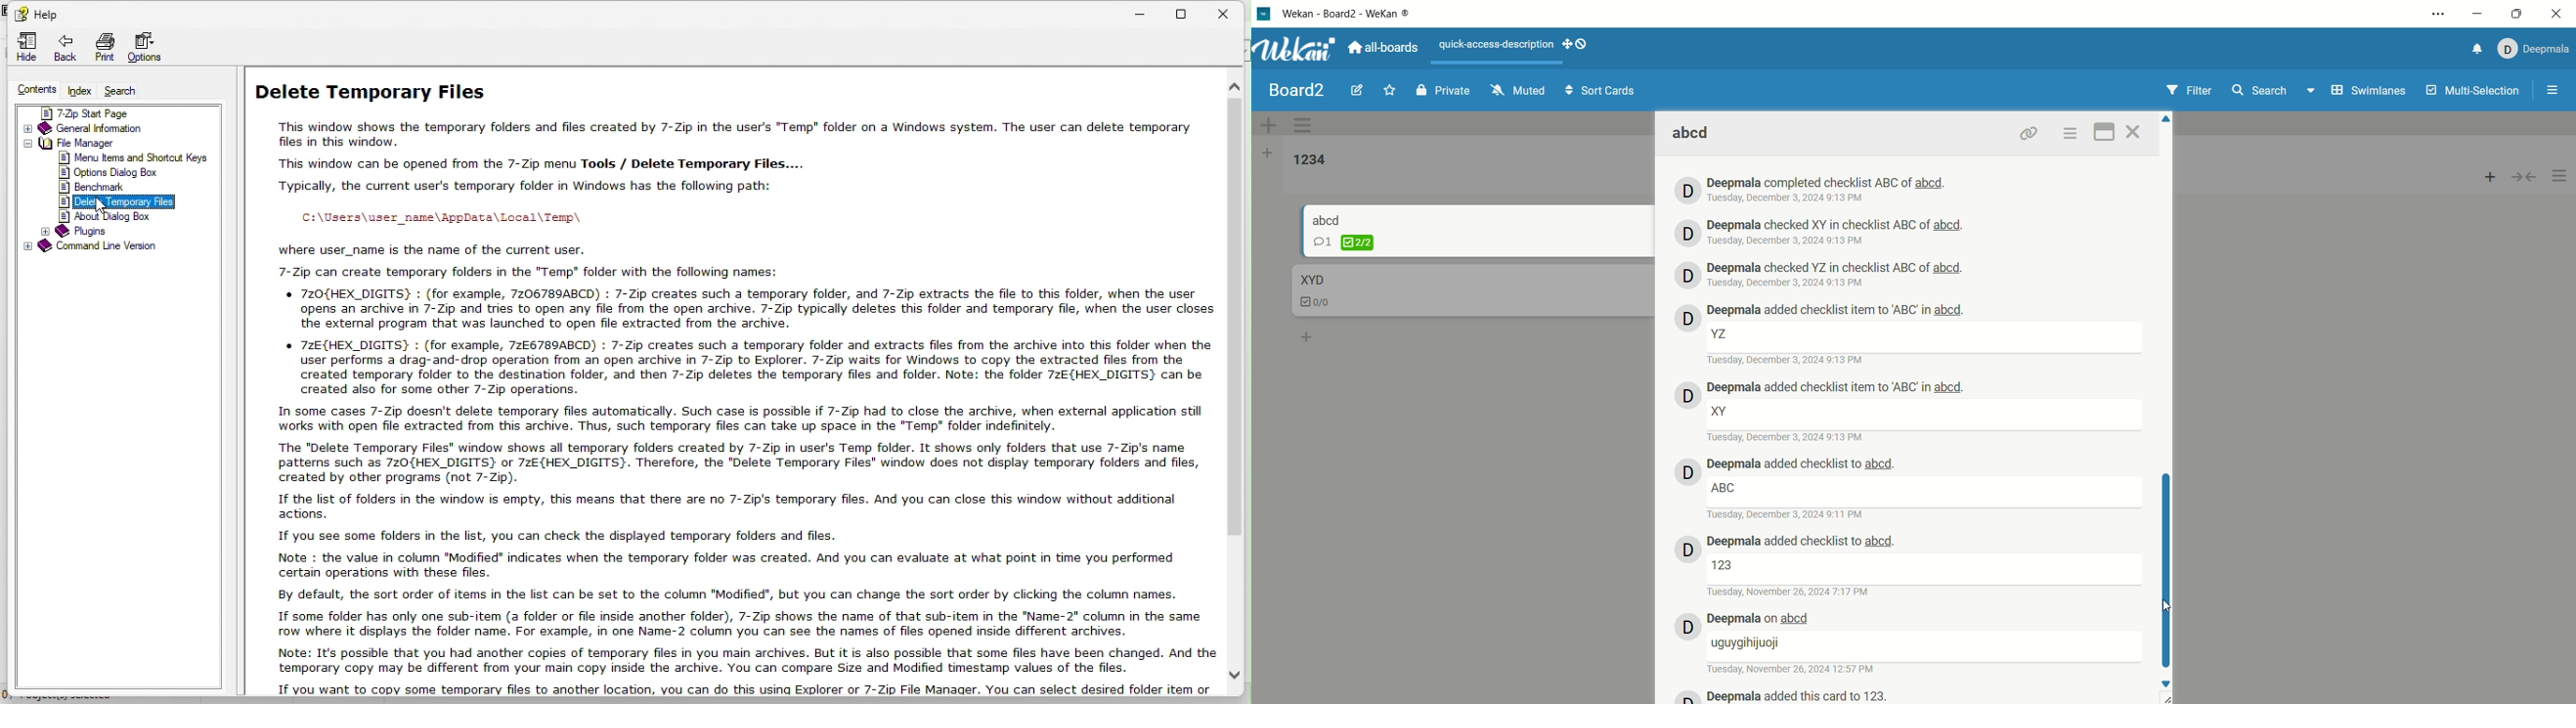  I want to click on text, so click(1721, 411).